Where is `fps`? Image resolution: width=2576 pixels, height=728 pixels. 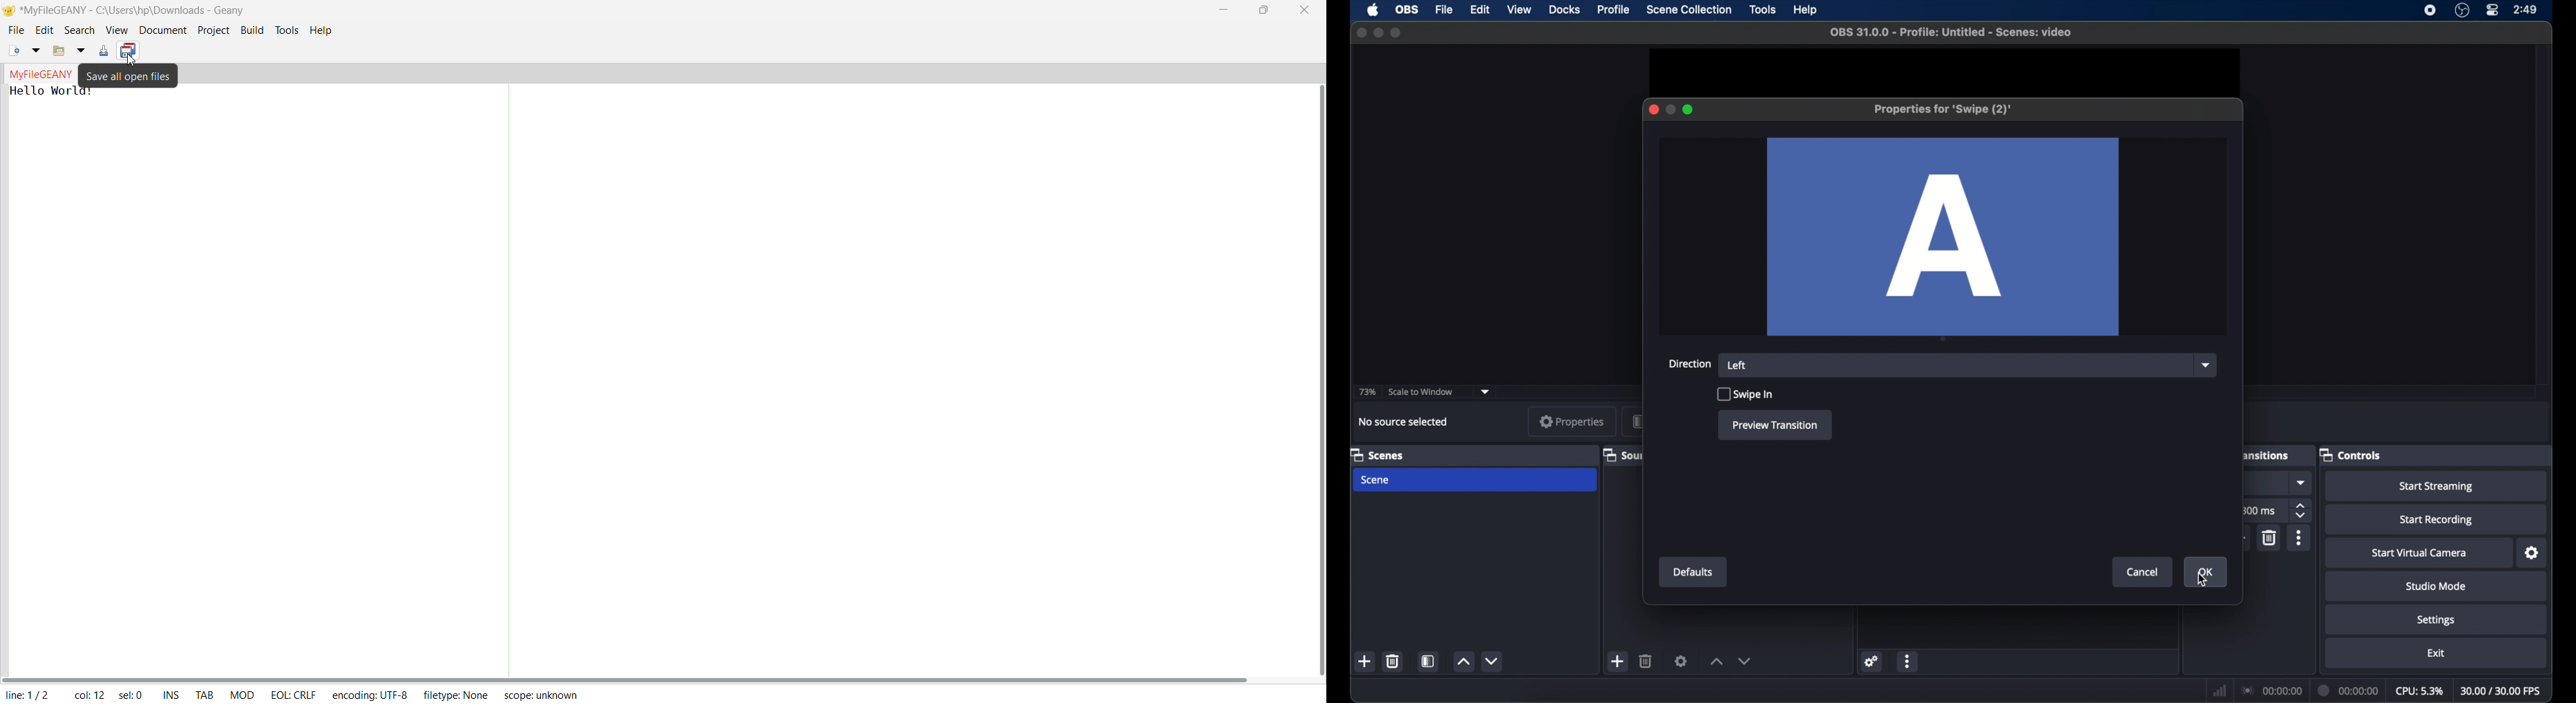
fps is located at coordinates (2503, 691).